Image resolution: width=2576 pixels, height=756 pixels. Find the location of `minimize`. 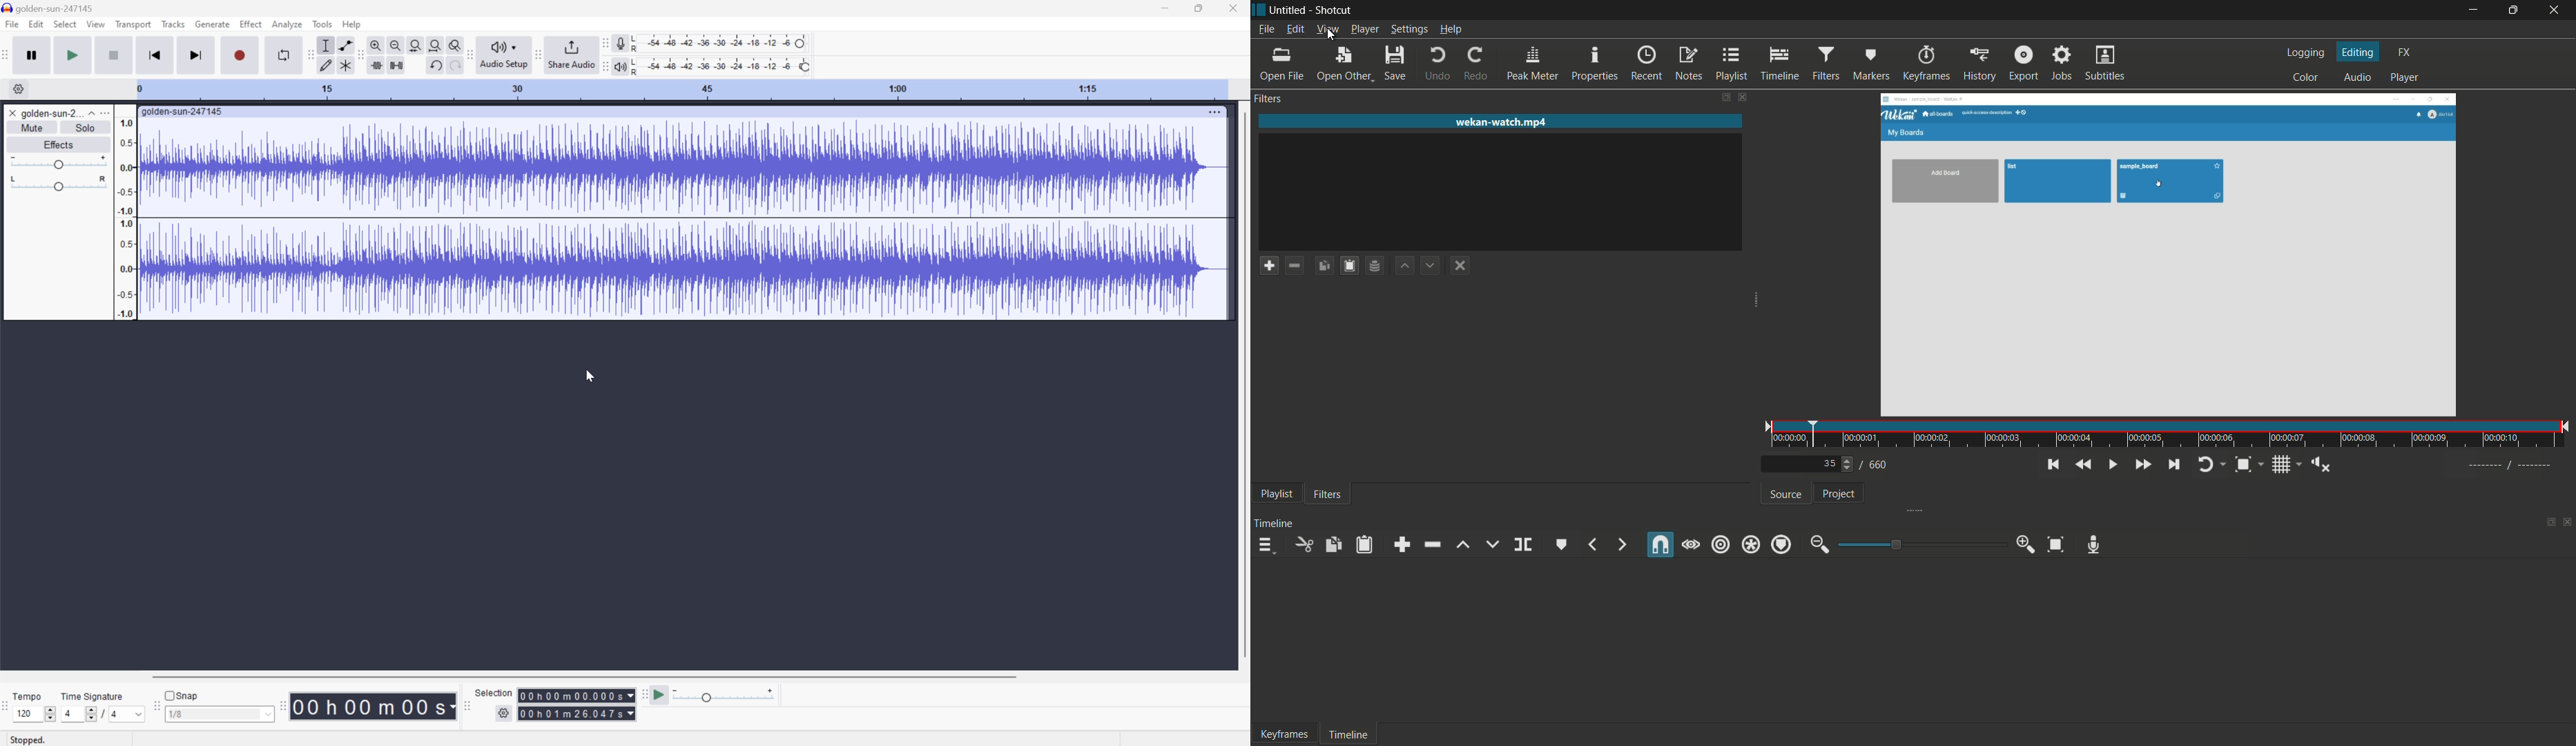

minimize is located at coordinates (2471, 10).